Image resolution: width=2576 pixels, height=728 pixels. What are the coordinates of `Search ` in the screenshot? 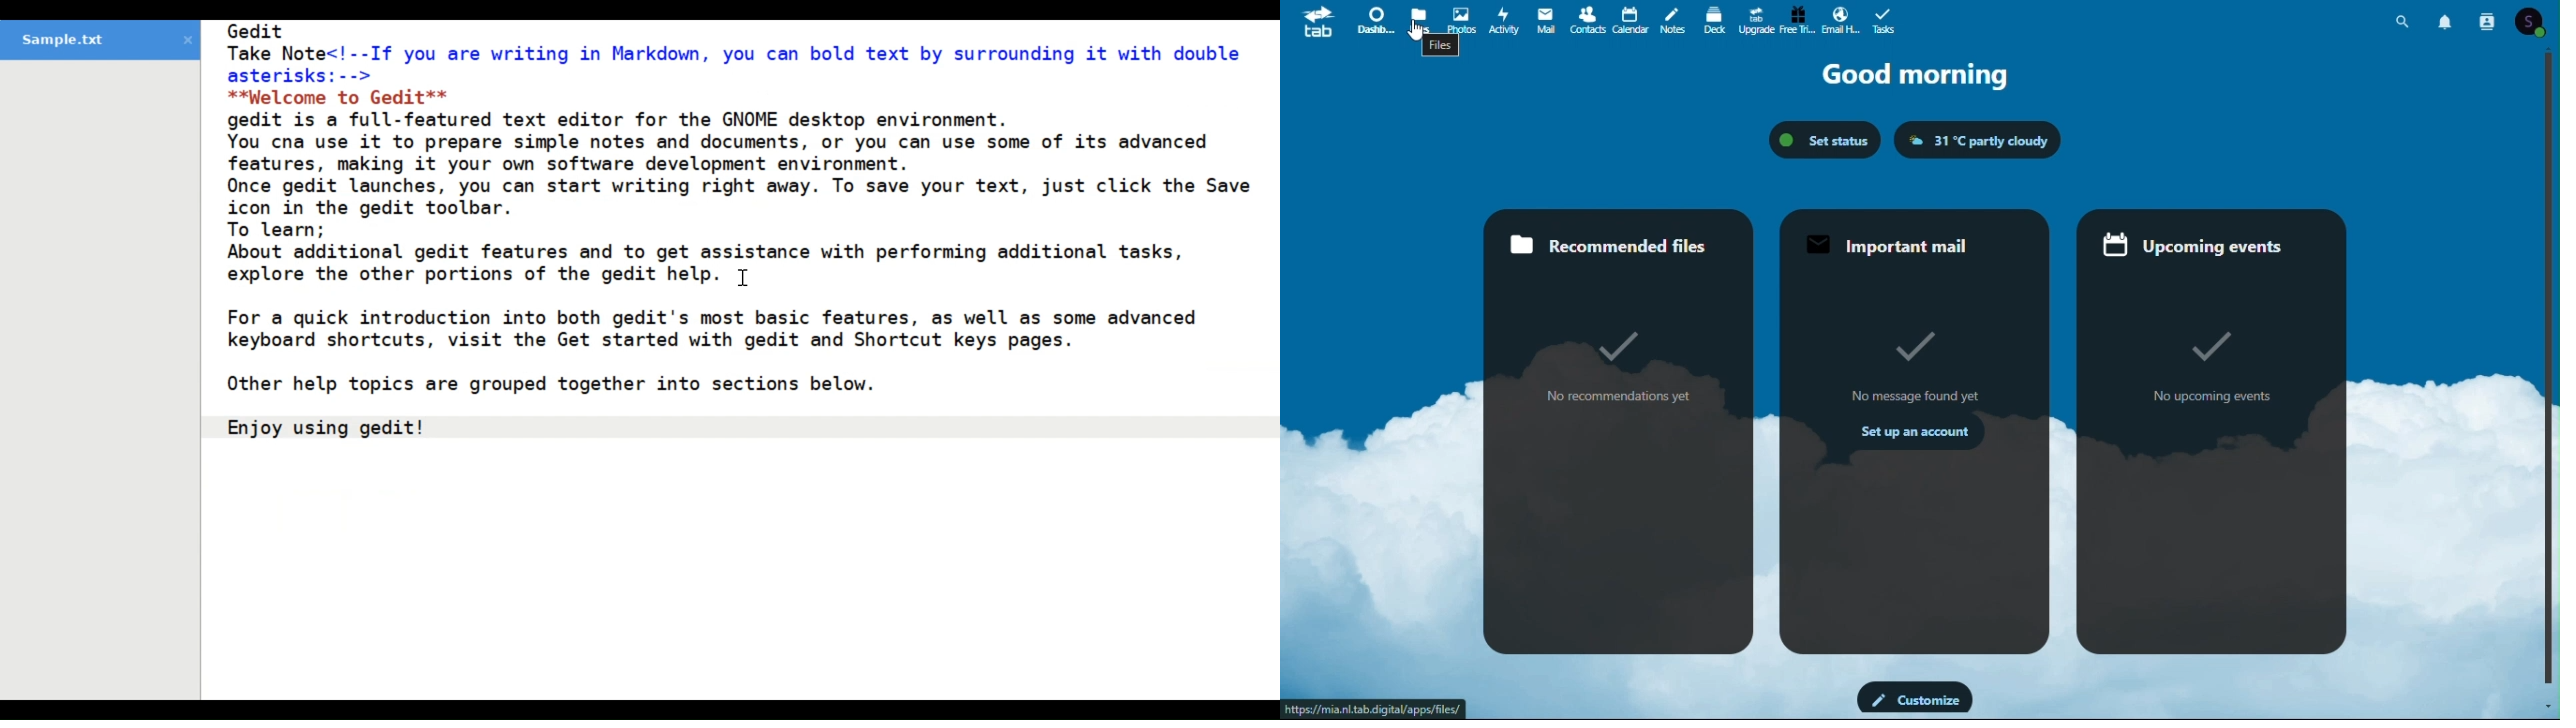 It's located at (2403, 18).